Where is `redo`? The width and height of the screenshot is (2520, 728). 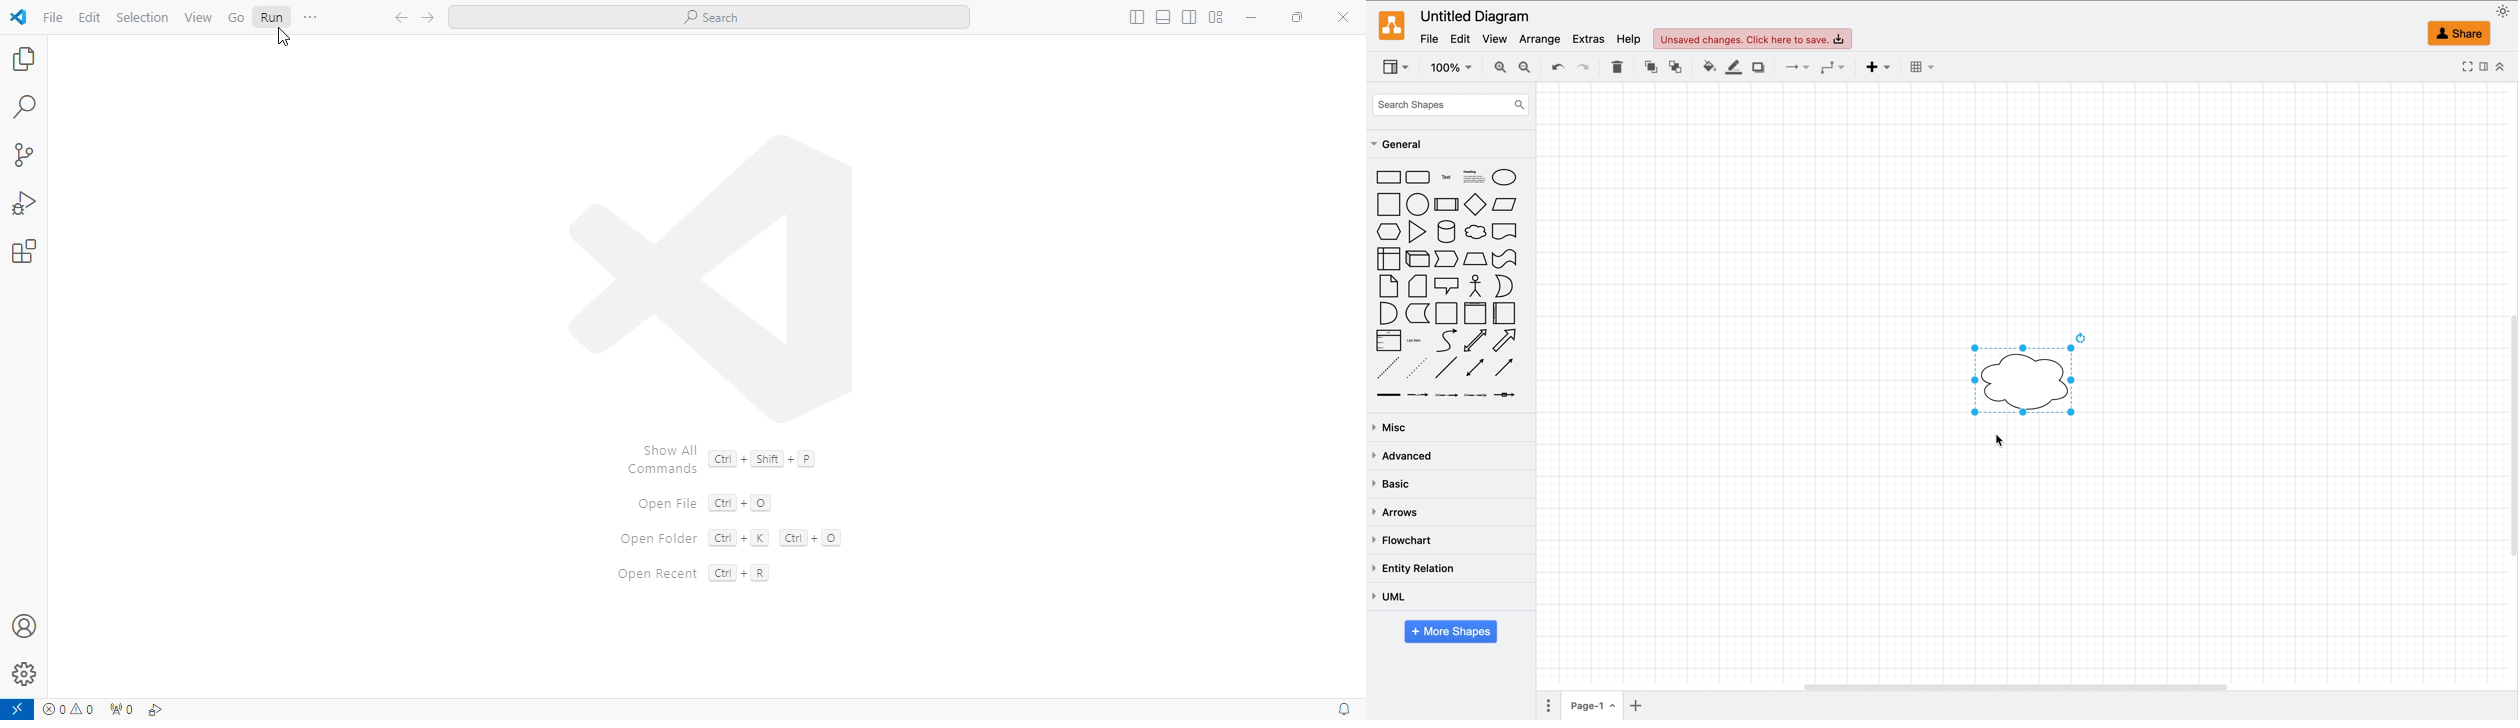
redo is located at coordinates (1583, 66).